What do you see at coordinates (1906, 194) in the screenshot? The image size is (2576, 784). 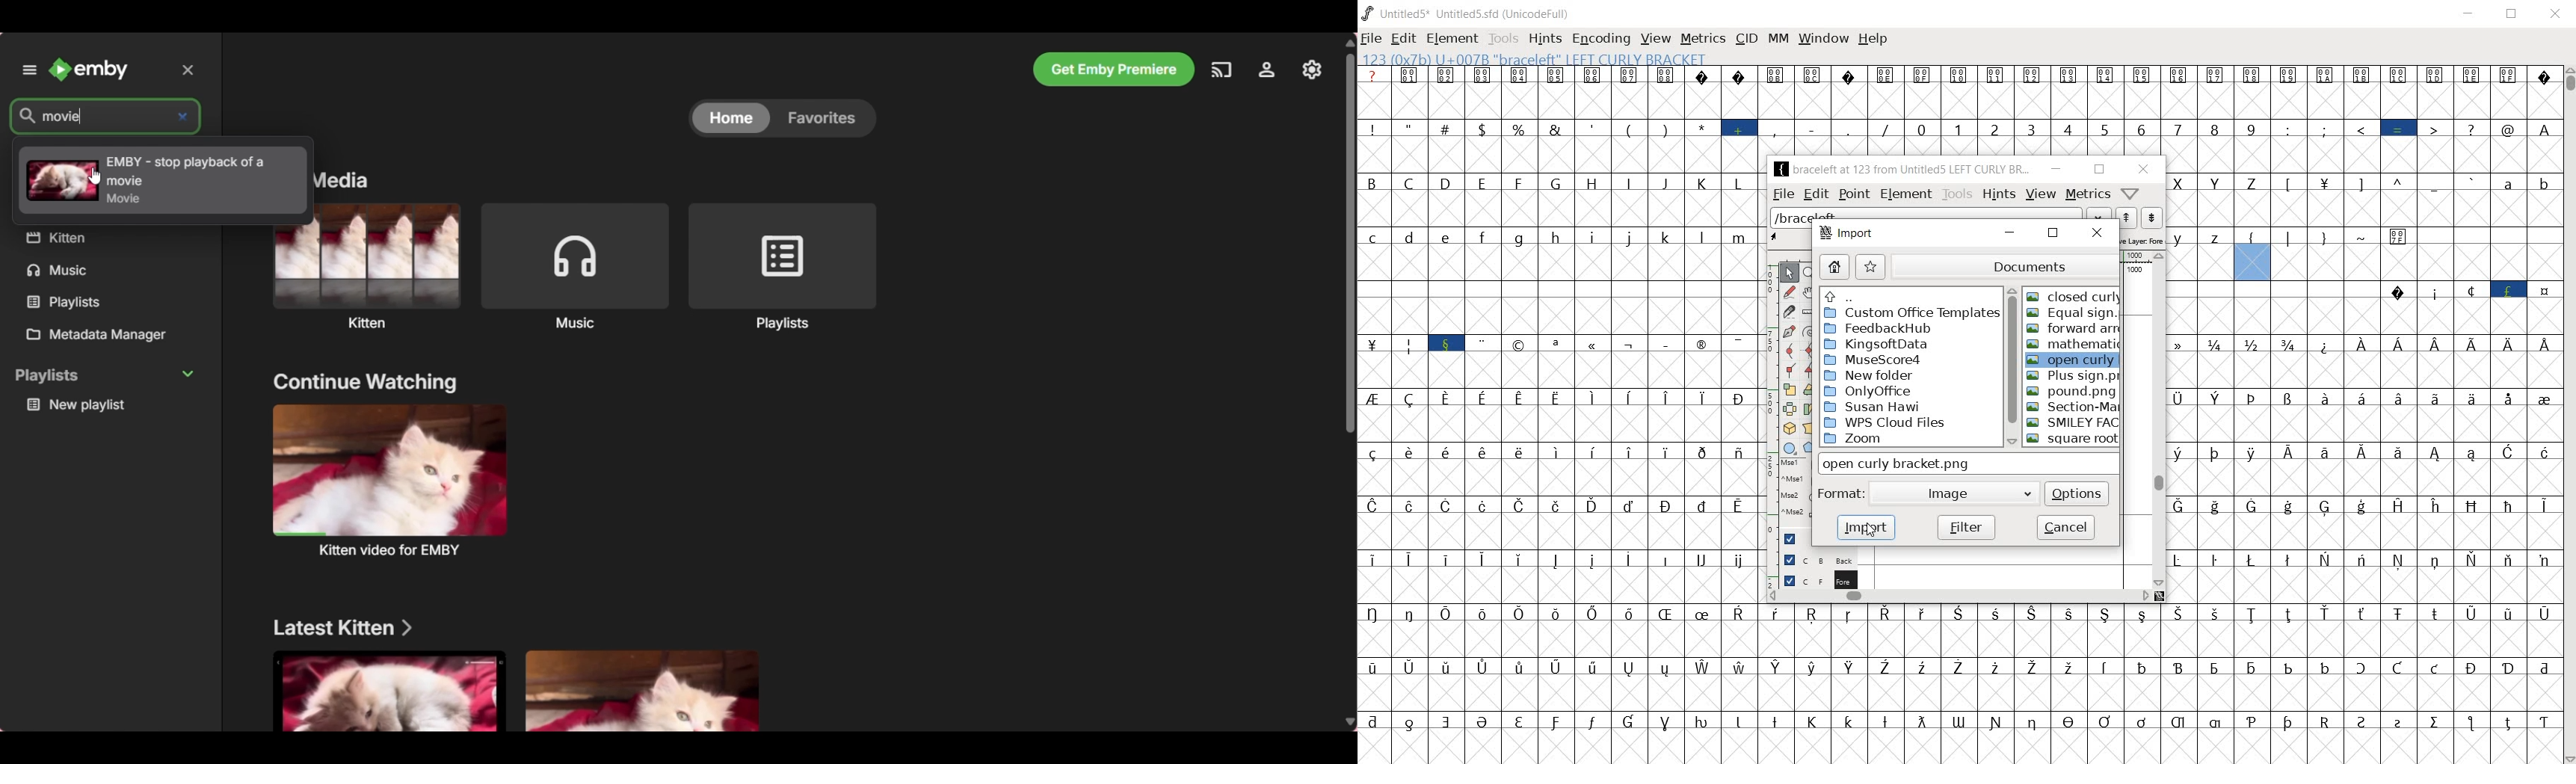 I see `Element` at bounding box center [1906, 194].